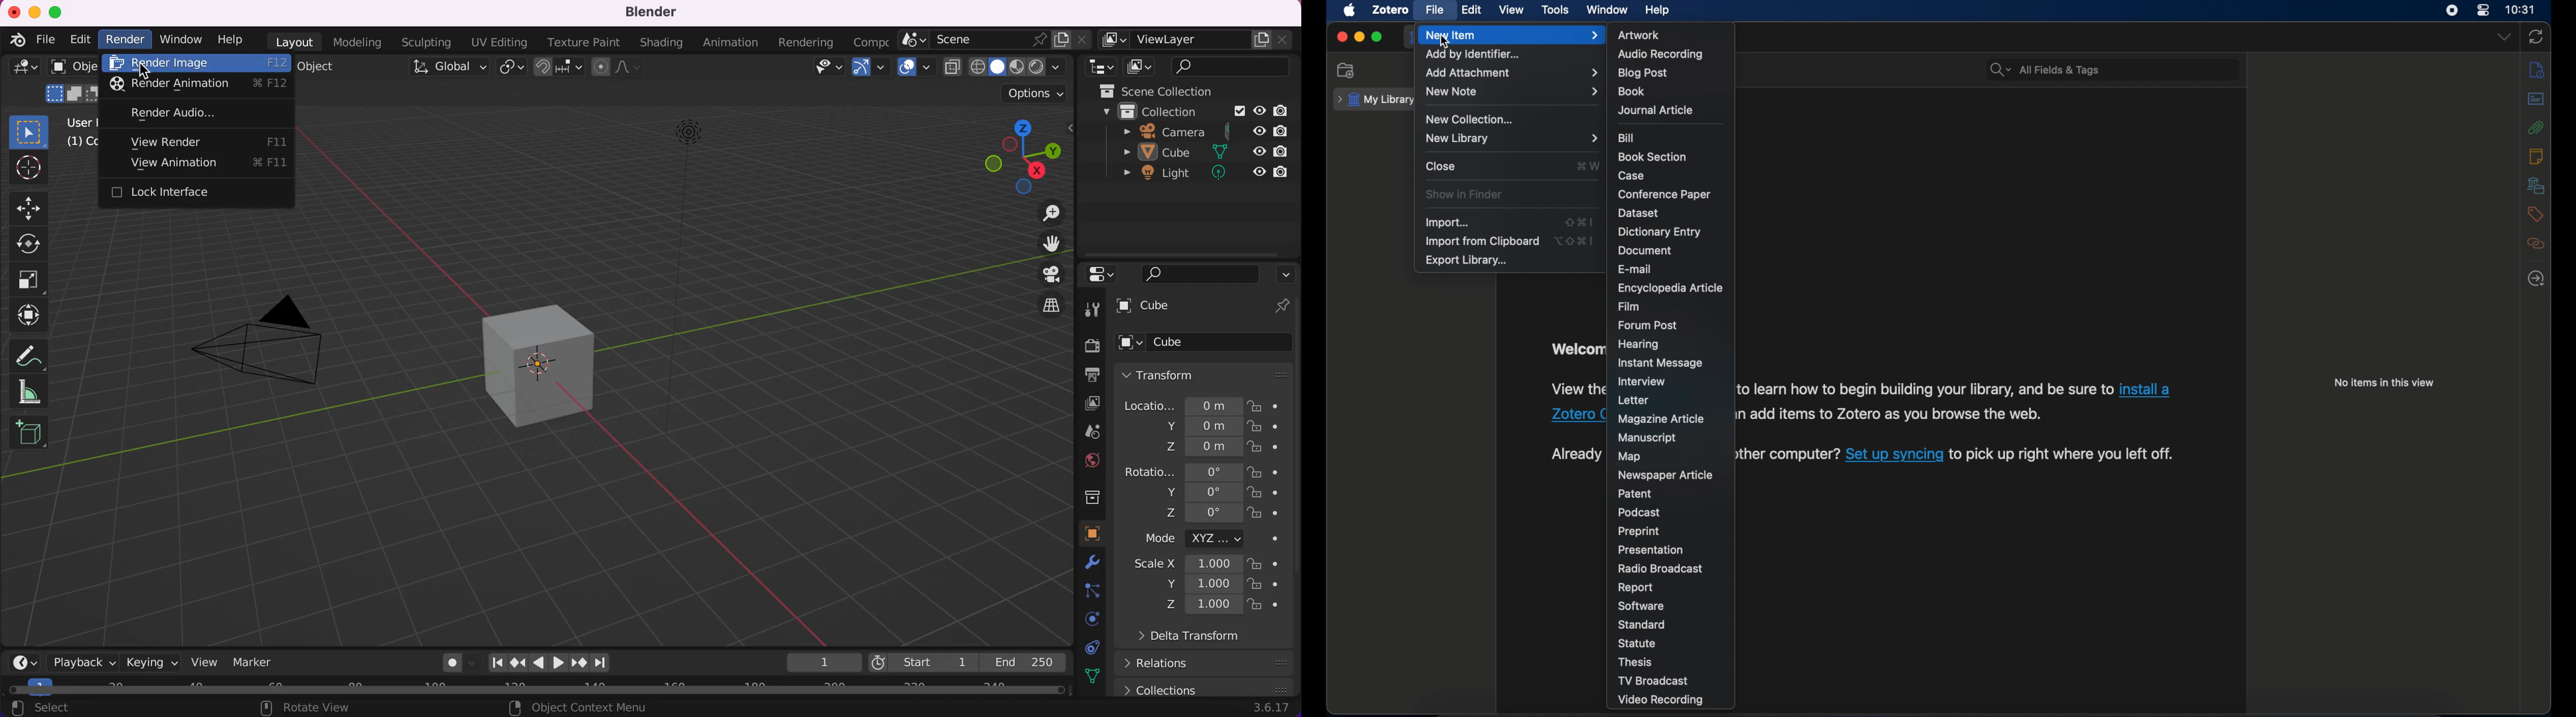 This screenshot has height=728, width=2576. Describe the element at coordinates (157, 143) in the screenshot. I see `view render` at that location.